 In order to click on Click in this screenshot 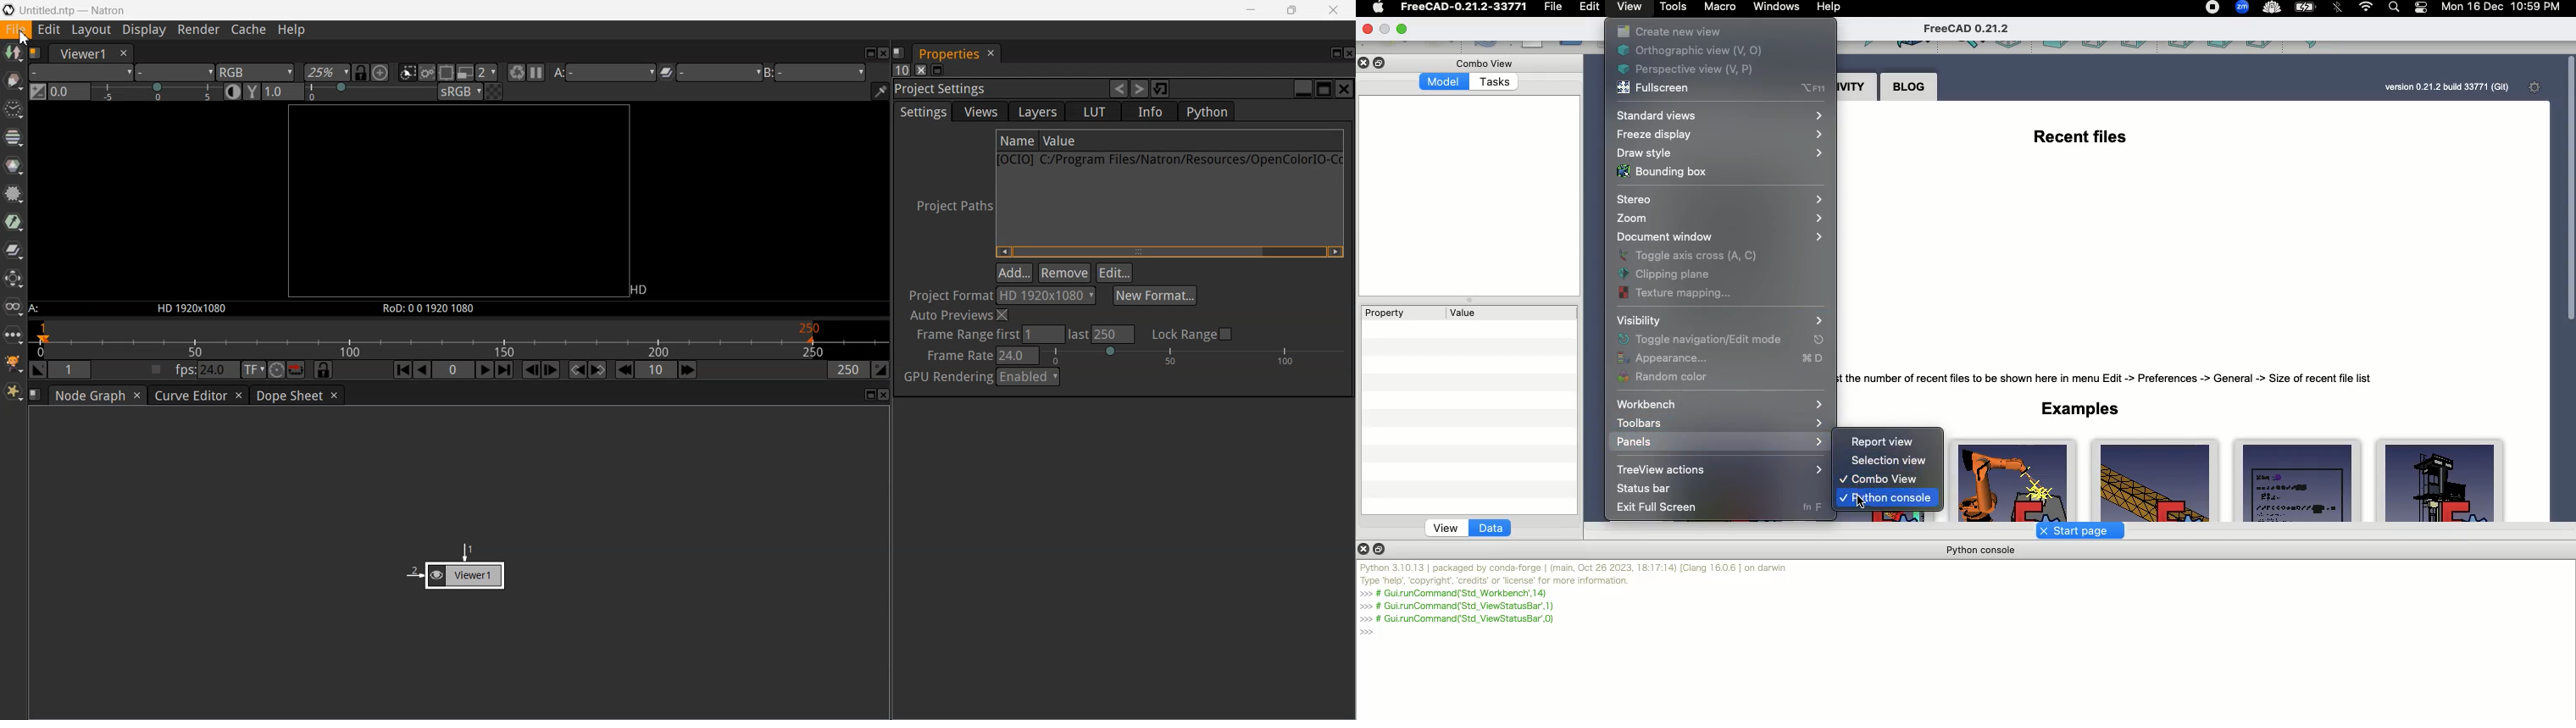, I will do `click(1866, 506)`.